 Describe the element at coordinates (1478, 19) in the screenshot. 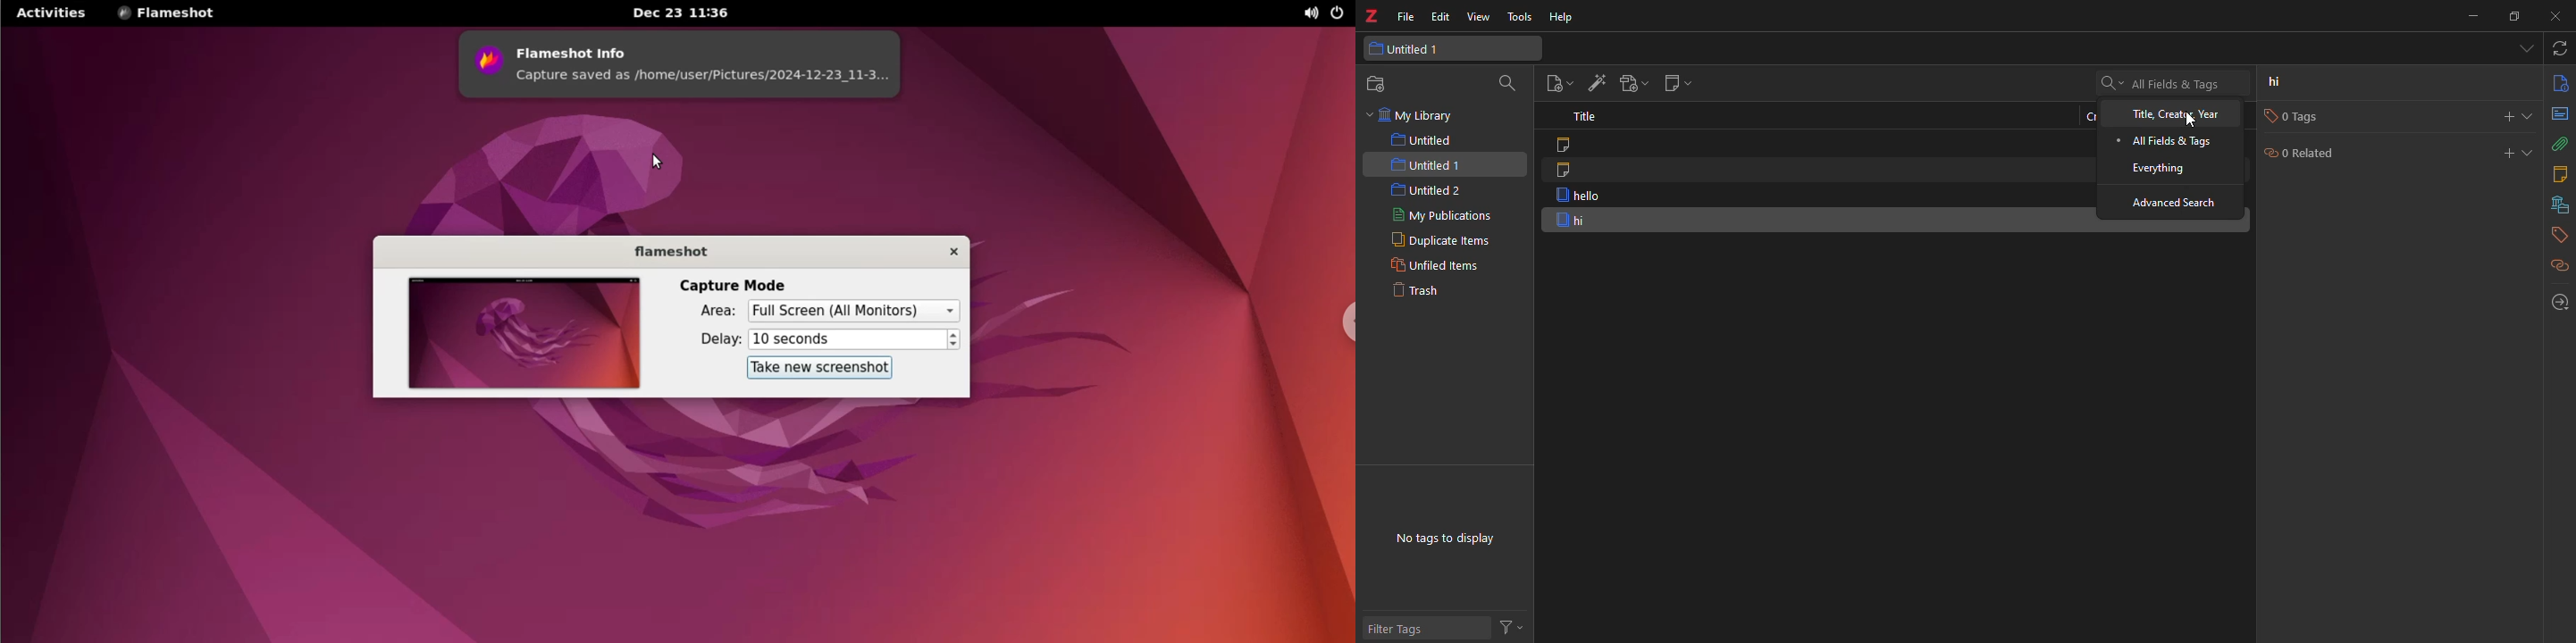

I see `view` at that location.